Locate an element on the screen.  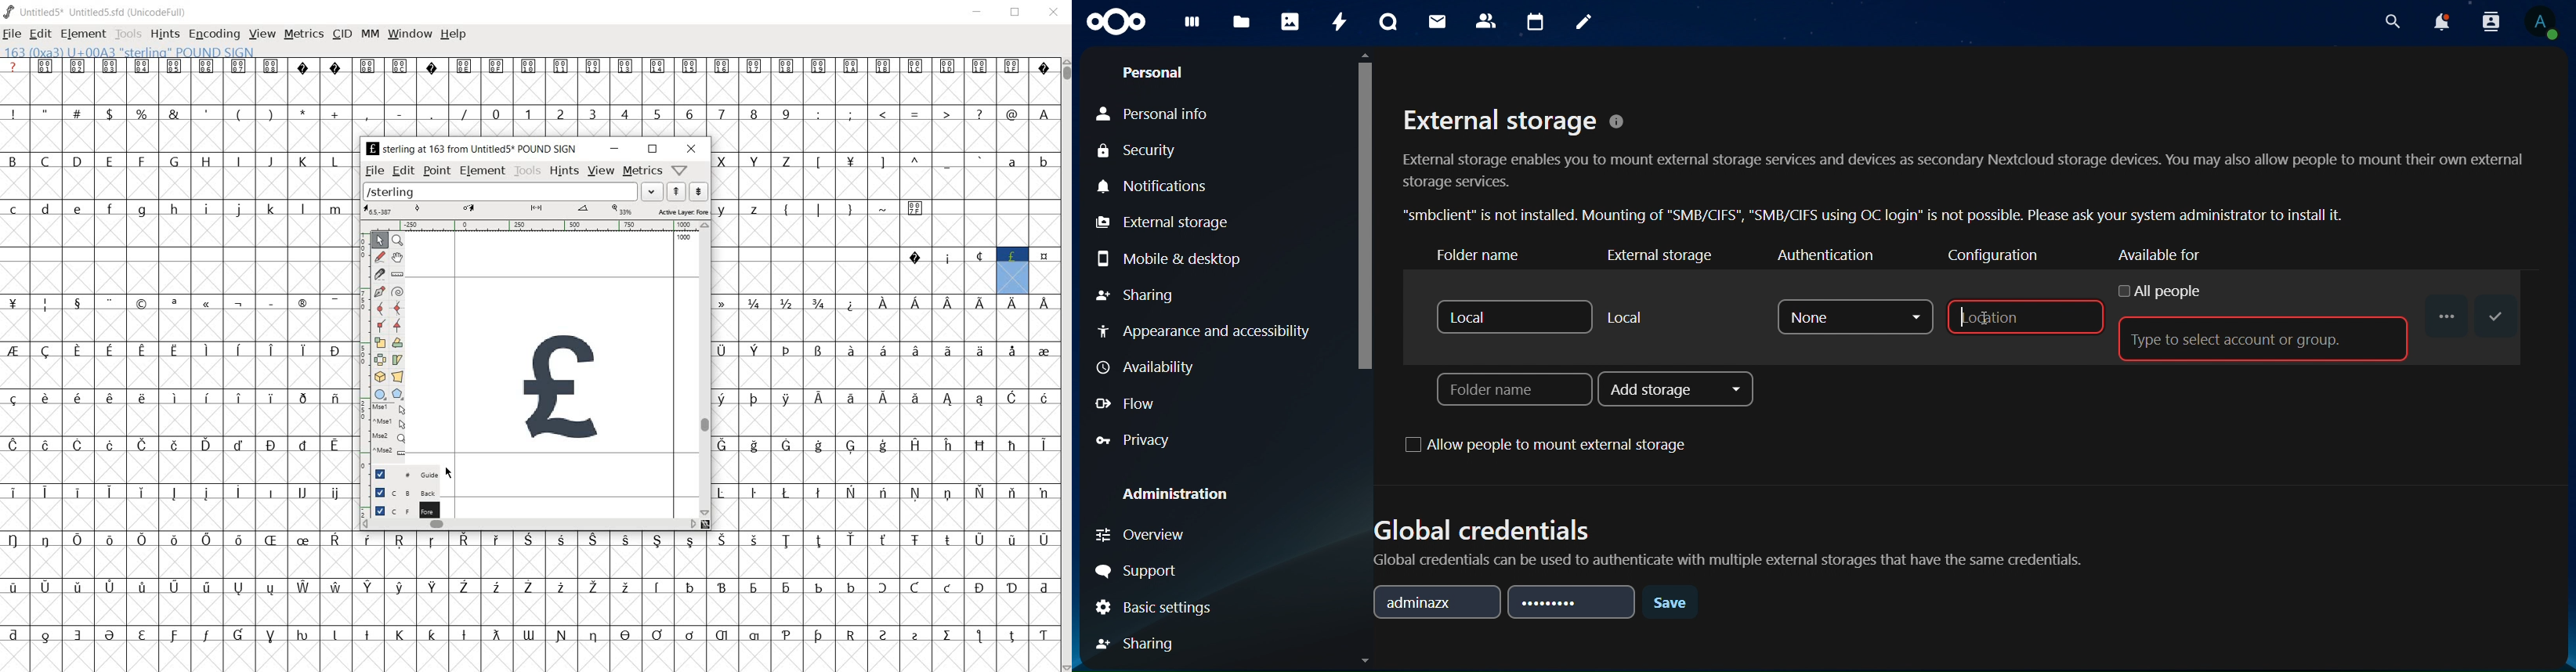
Symbol is located at coordinates (495, 635).